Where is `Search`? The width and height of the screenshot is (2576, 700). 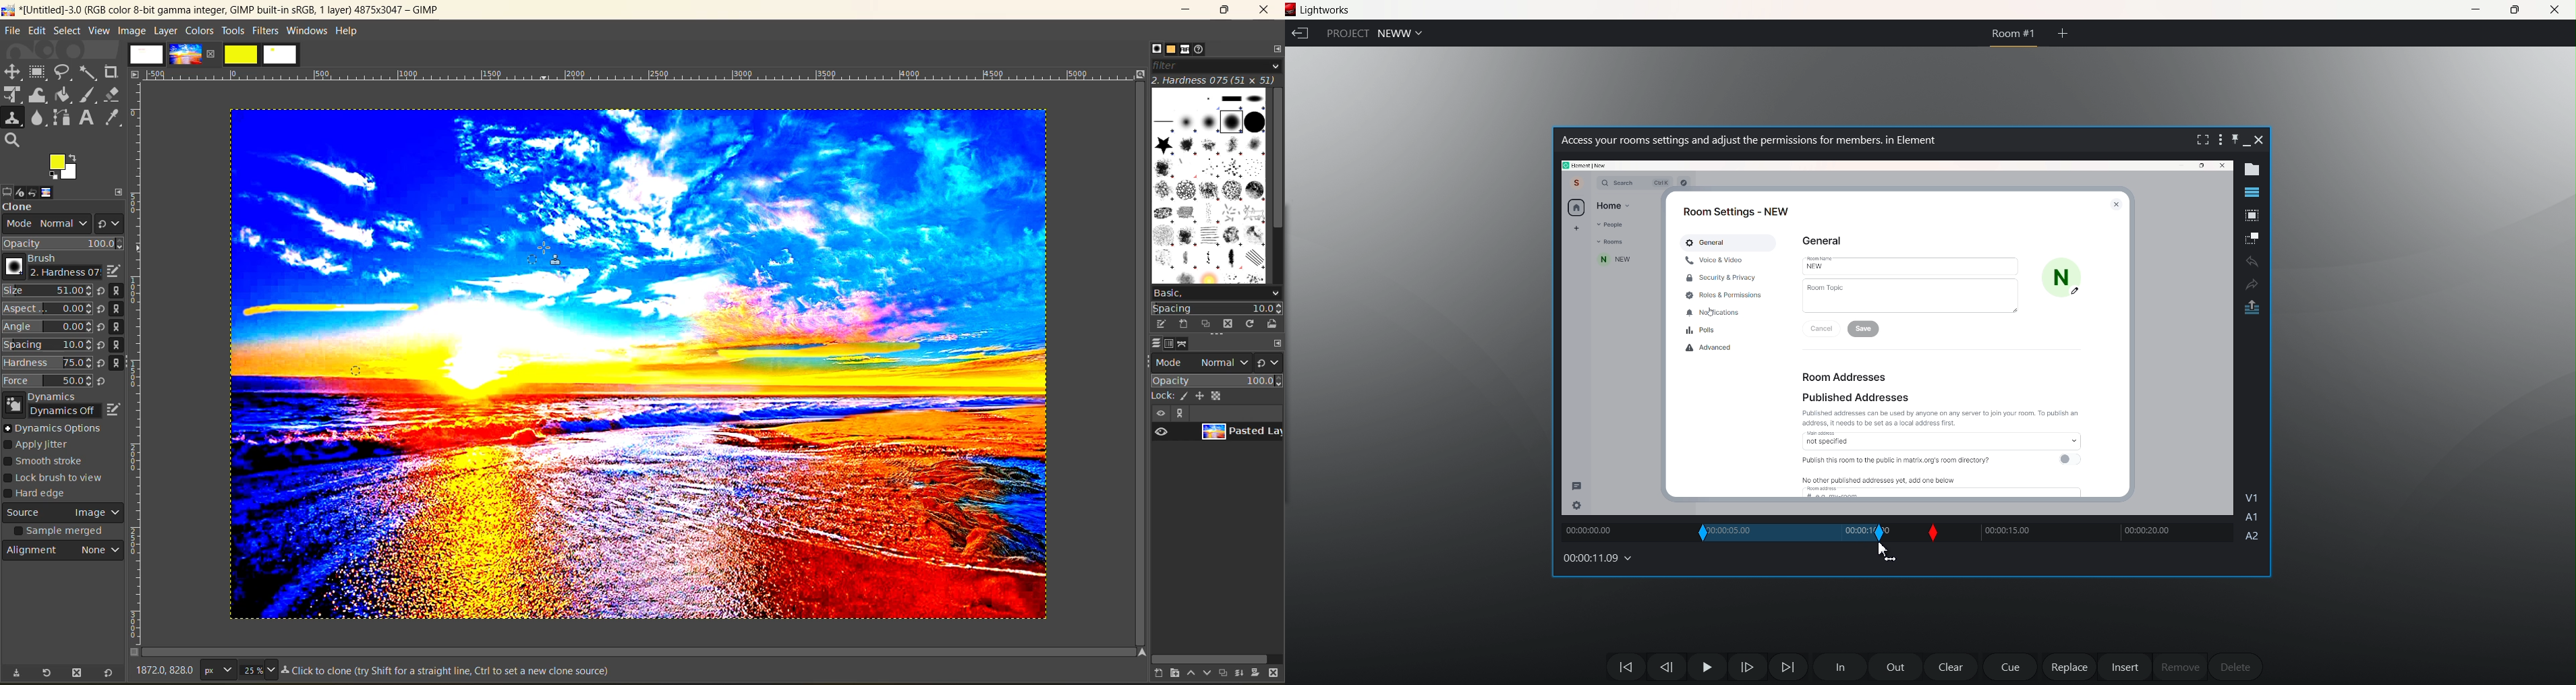
Search is located at coordinates (13, 140).